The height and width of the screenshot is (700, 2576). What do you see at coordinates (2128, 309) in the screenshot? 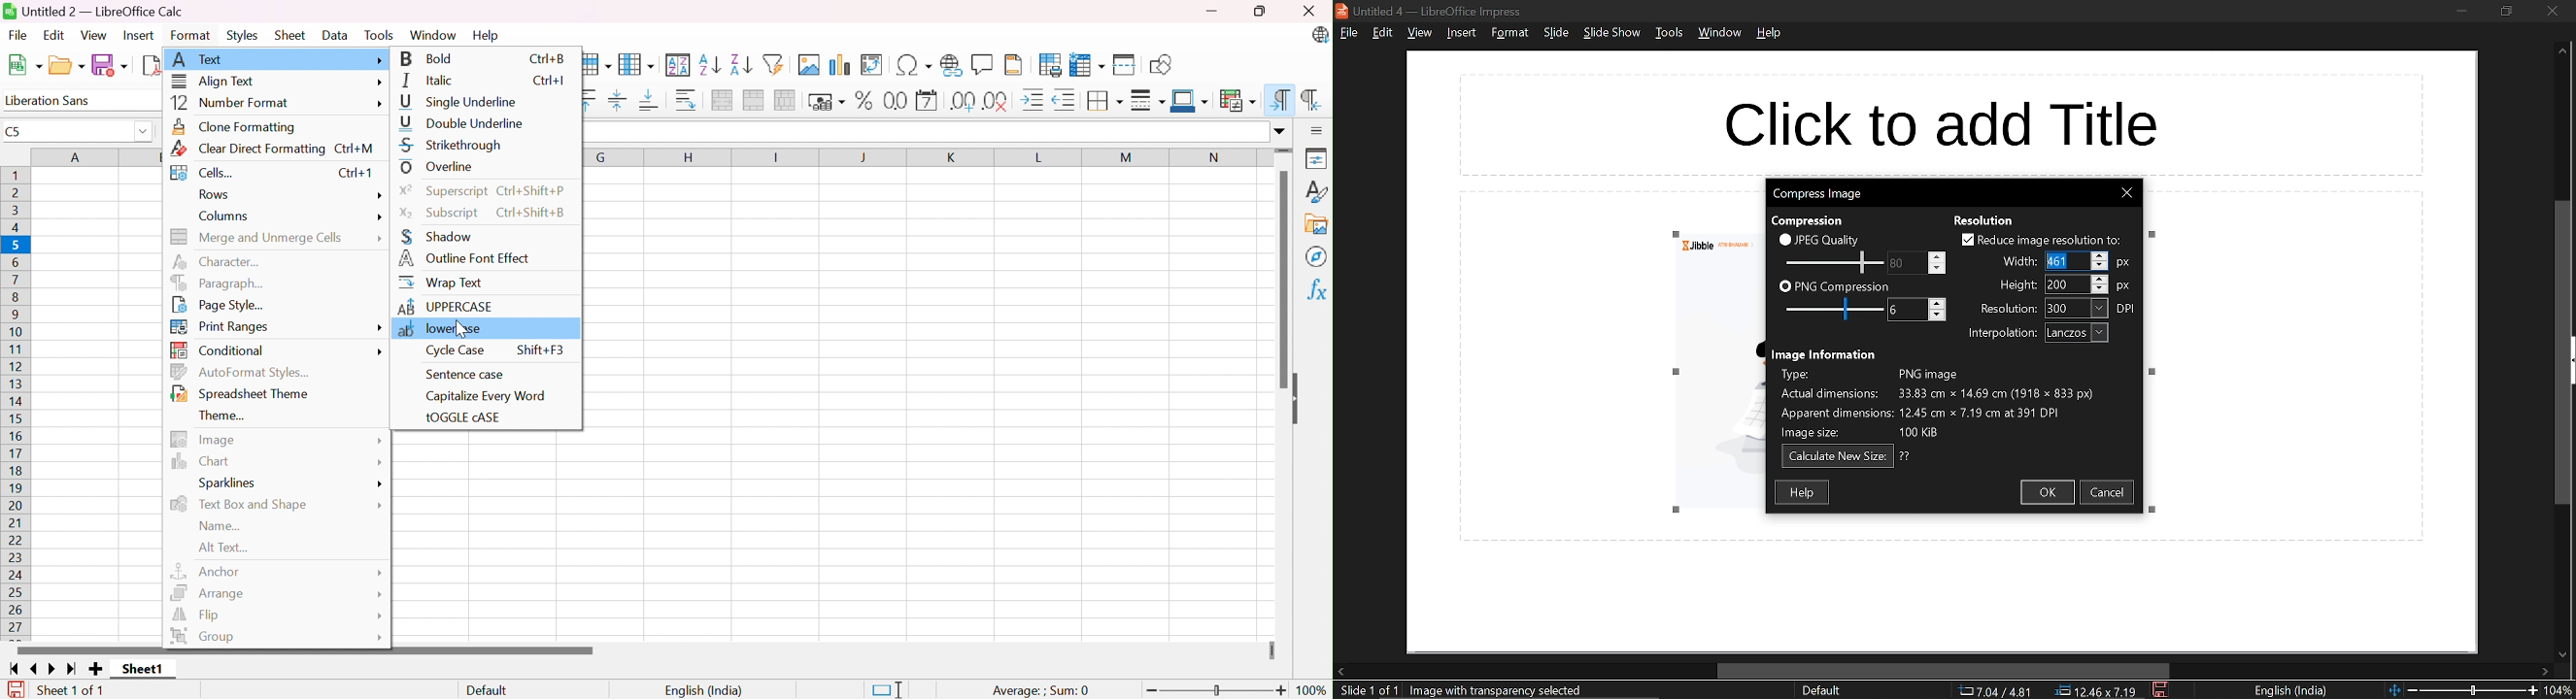
I see `dpi` at bounding box center [2128, 309].